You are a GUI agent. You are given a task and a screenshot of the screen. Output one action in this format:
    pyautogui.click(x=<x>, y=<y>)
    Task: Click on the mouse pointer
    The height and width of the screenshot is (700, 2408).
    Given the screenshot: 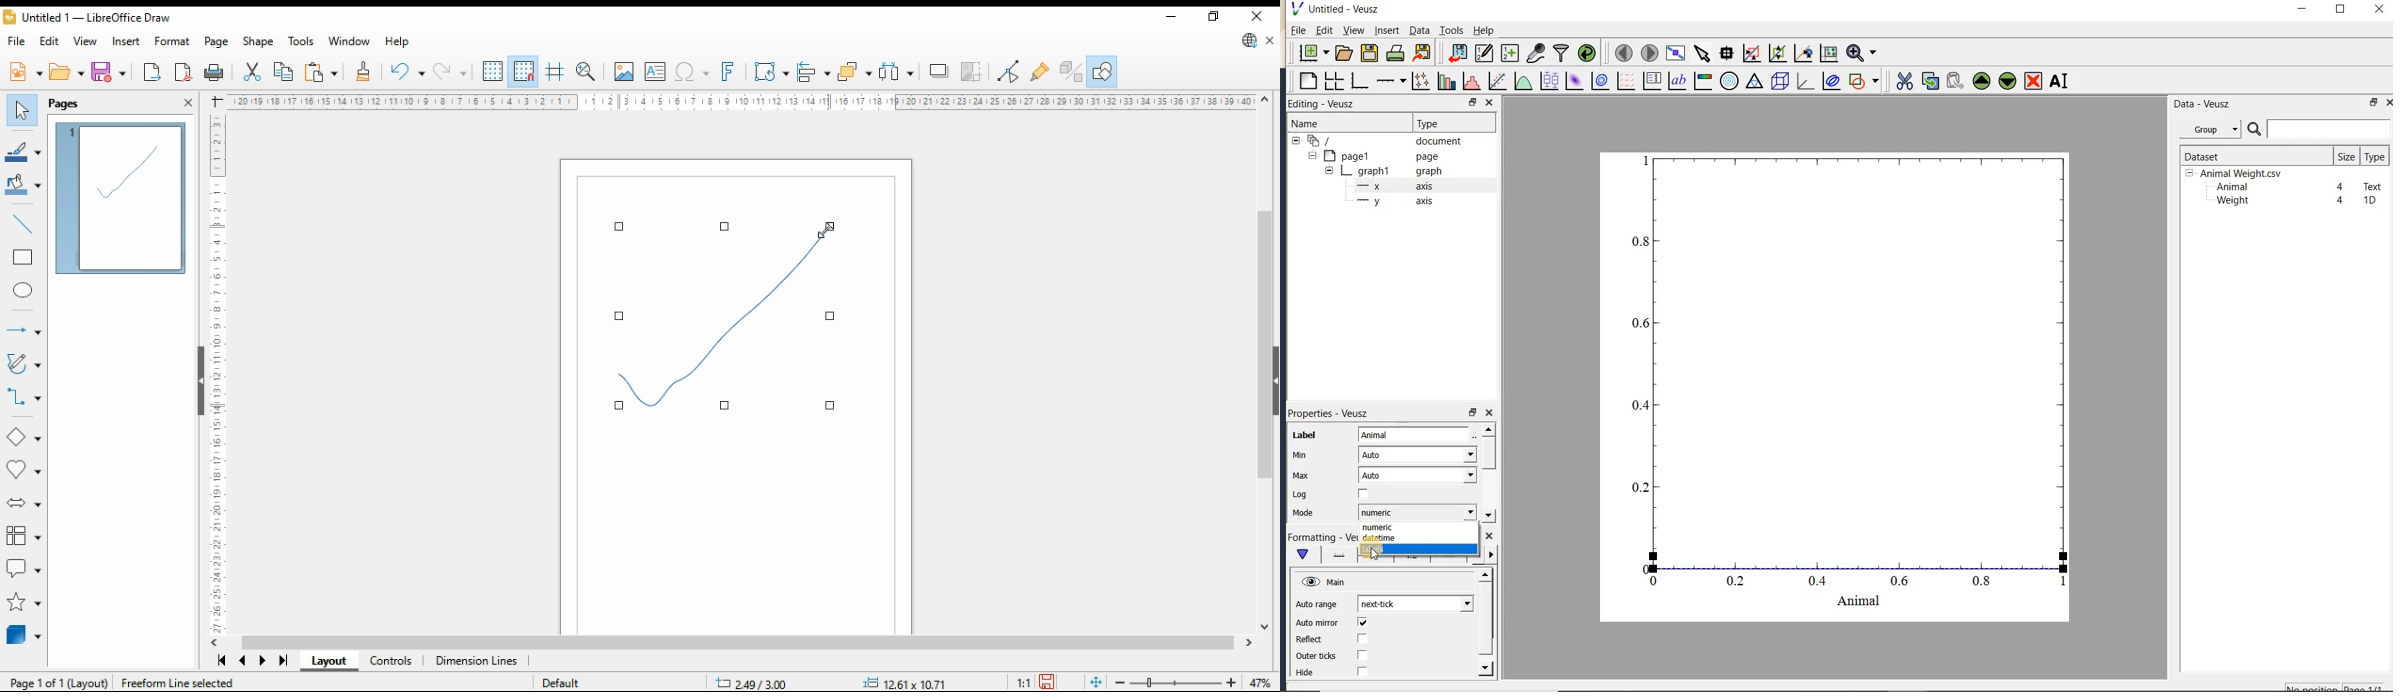 What is the action you would take?
    pyautogui.click(x=829, y=229)
    